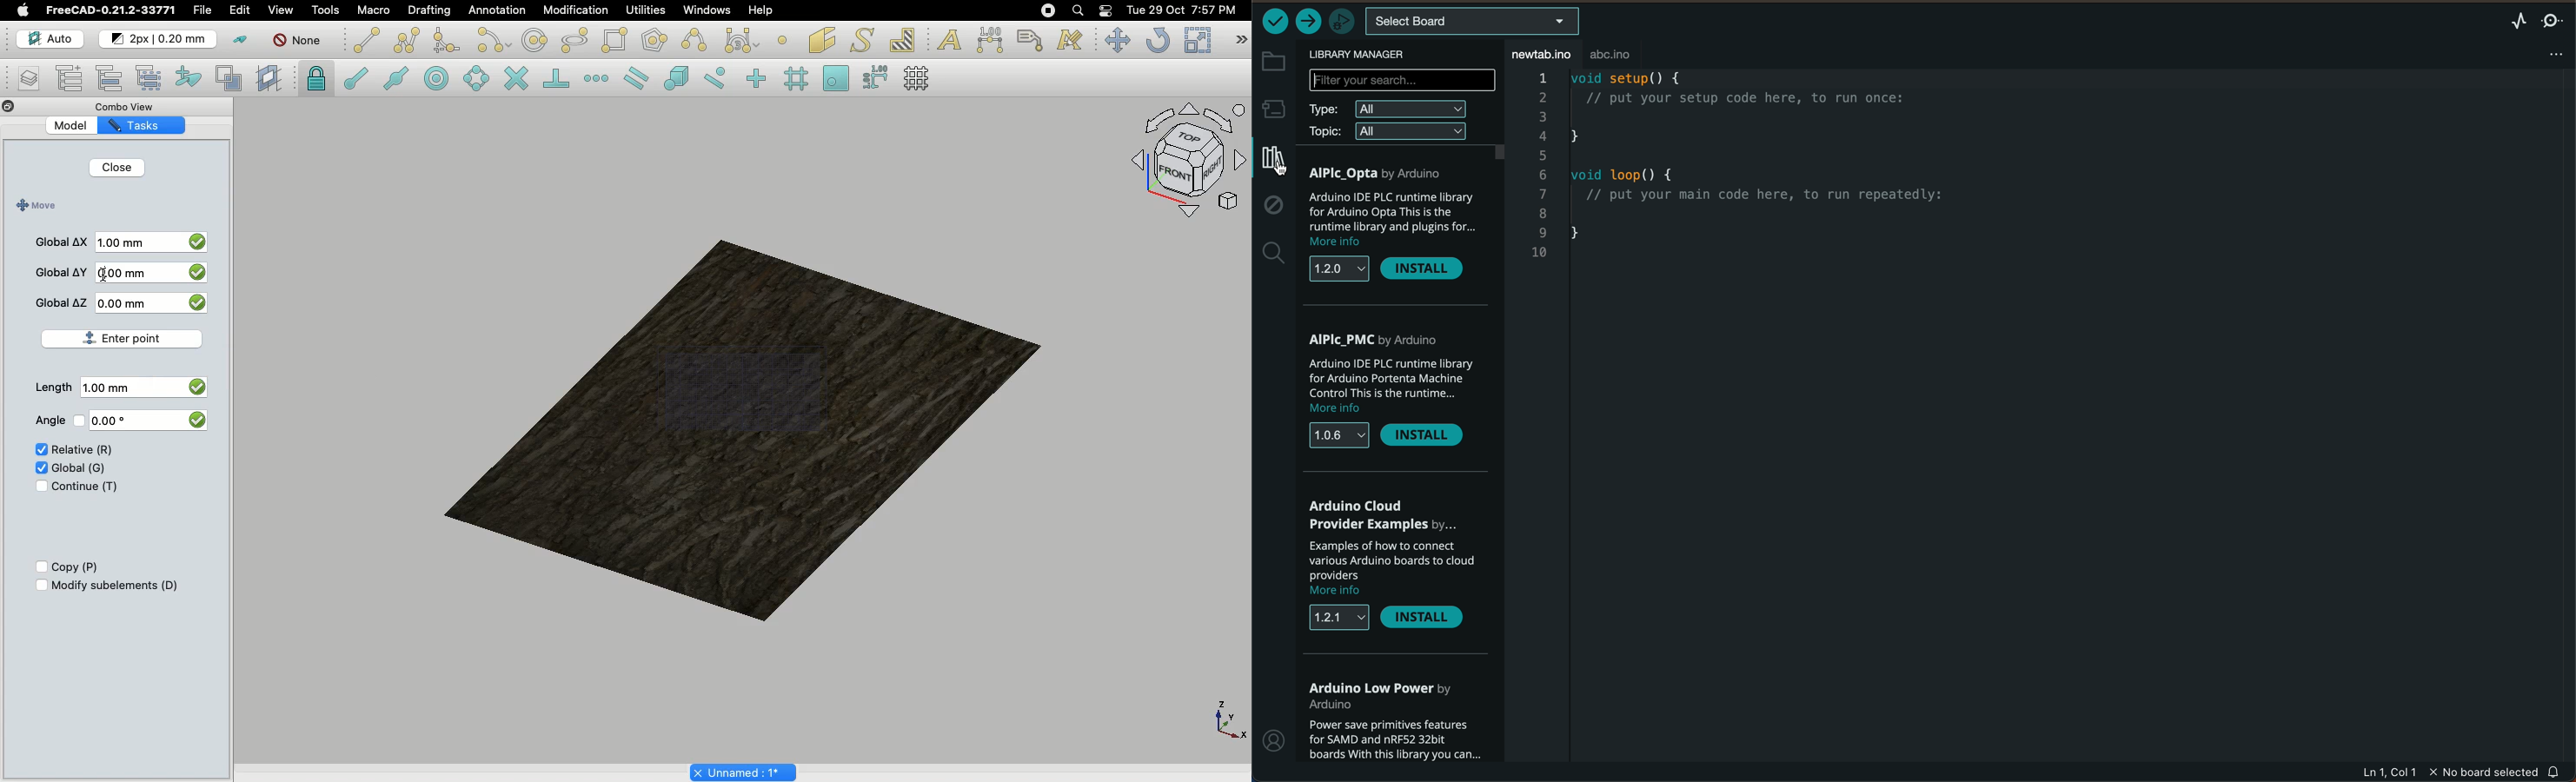 This screenshot has width=2576, height=784. What do you see at coordinates (9, 108) in the screenshot?
I see `Close` at bounding box center [9, 108].